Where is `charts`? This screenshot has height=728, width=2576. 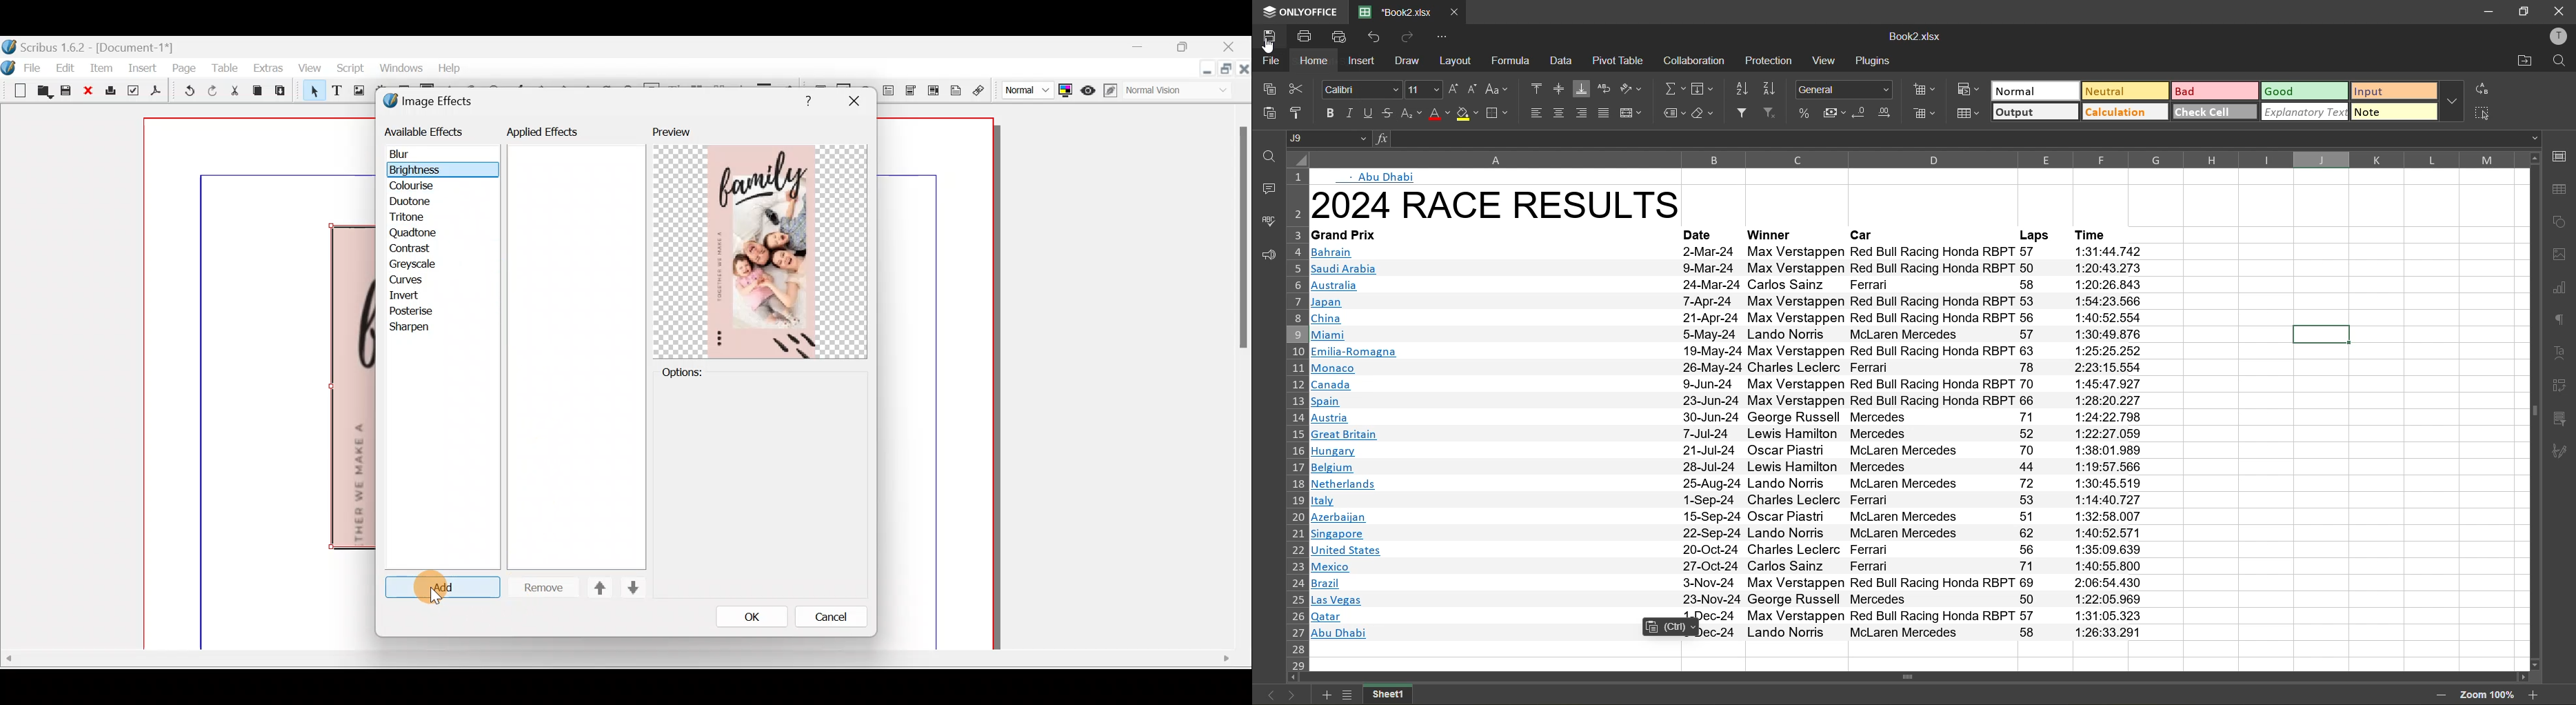
charts is located at coordinates (2559, 290).